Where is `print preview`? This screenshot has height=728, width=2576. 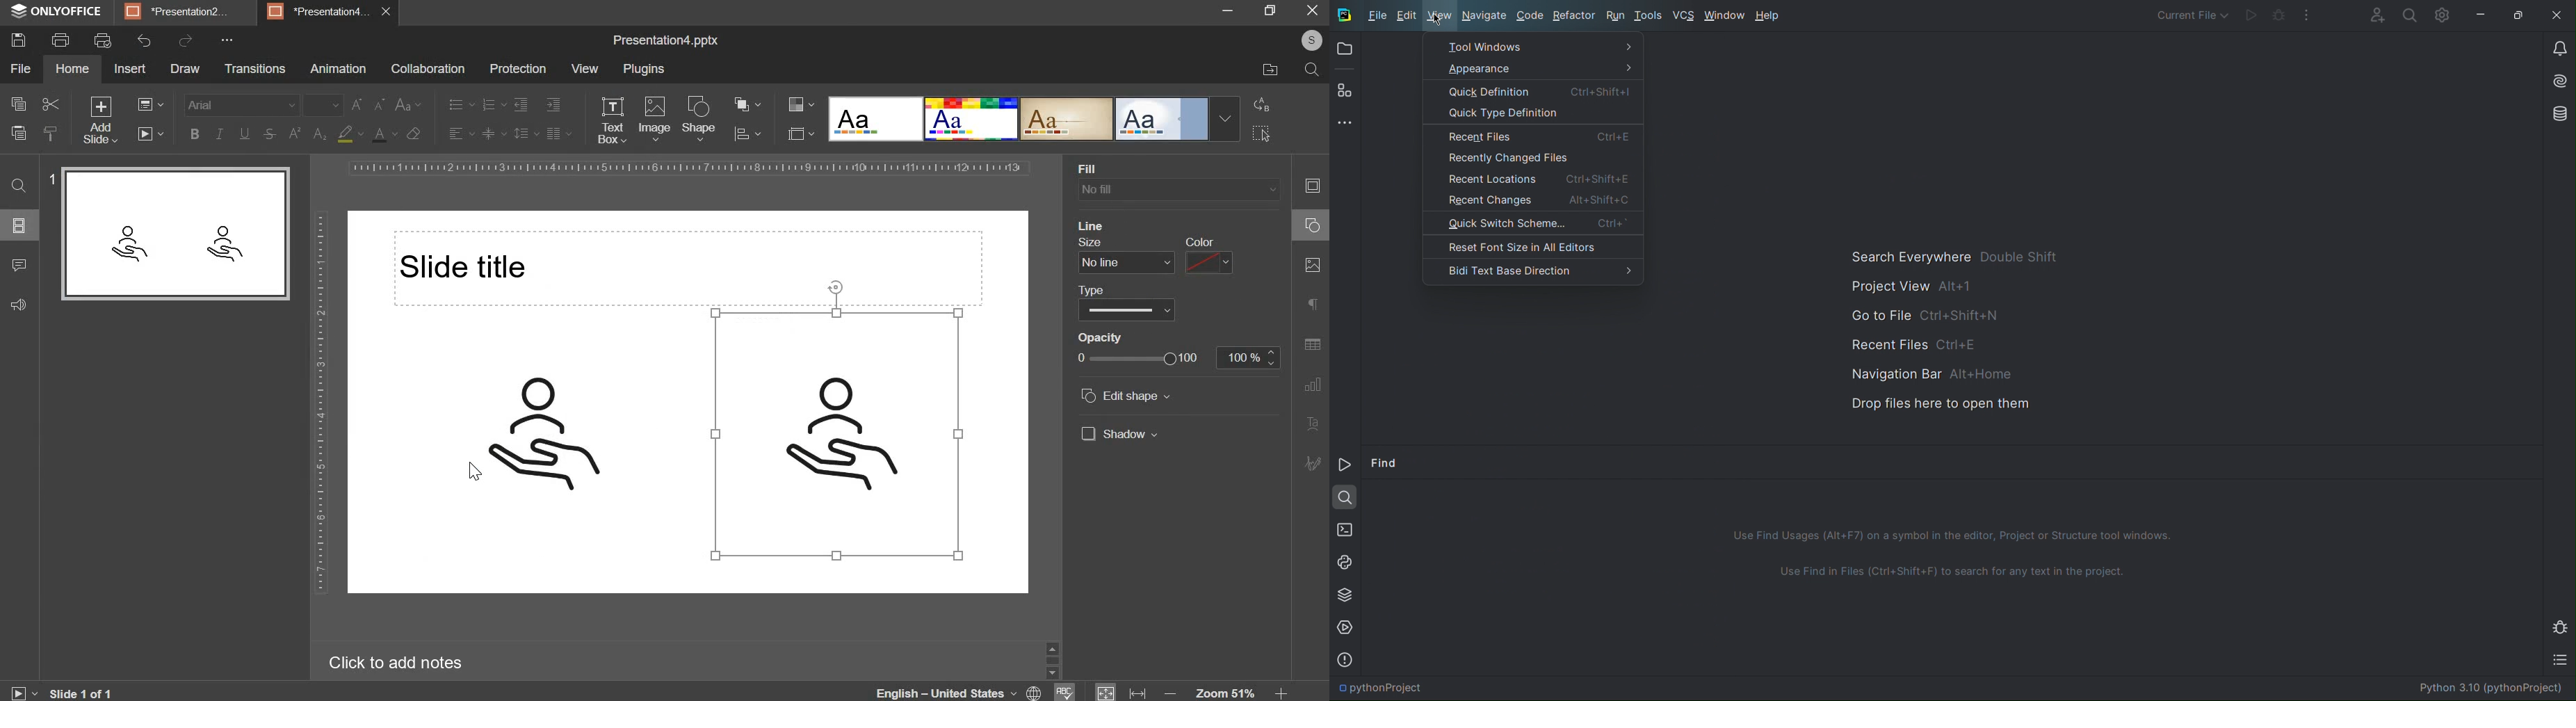
print preview is located at coordinates (102, 40).